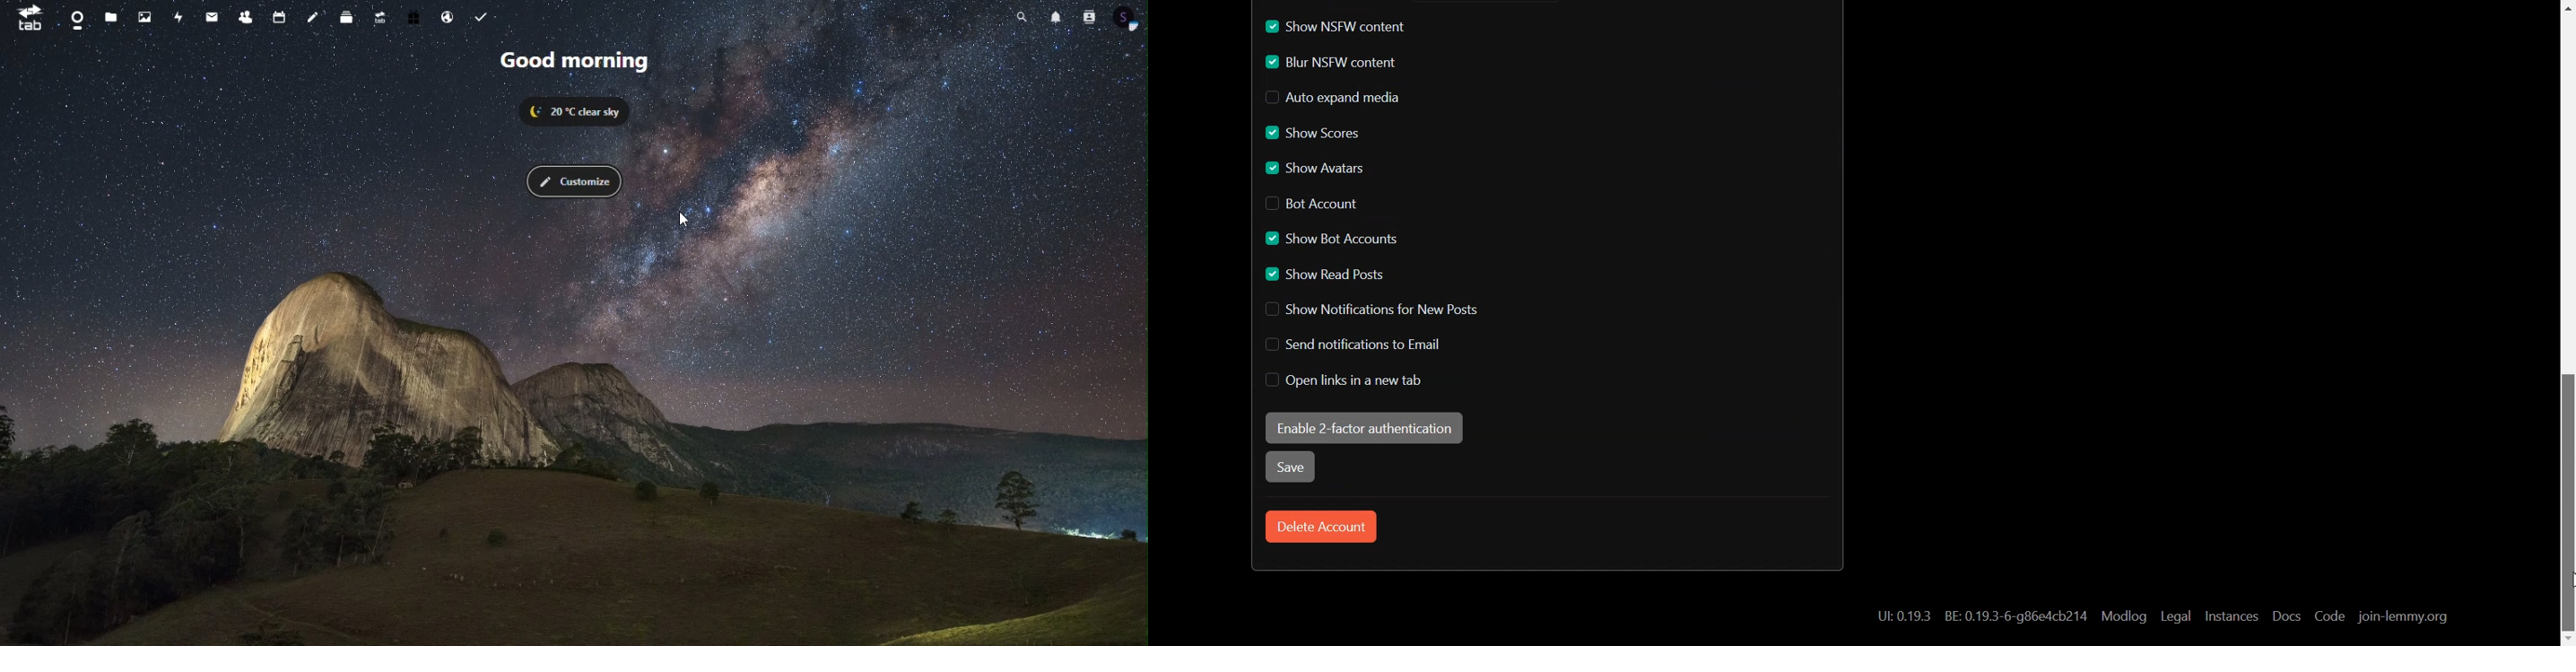 Image resolution: width=2576 pixels, height=672 pixels. Describe the element at coordinates (348, 18) in the screenshot. I see `deck` at that location.